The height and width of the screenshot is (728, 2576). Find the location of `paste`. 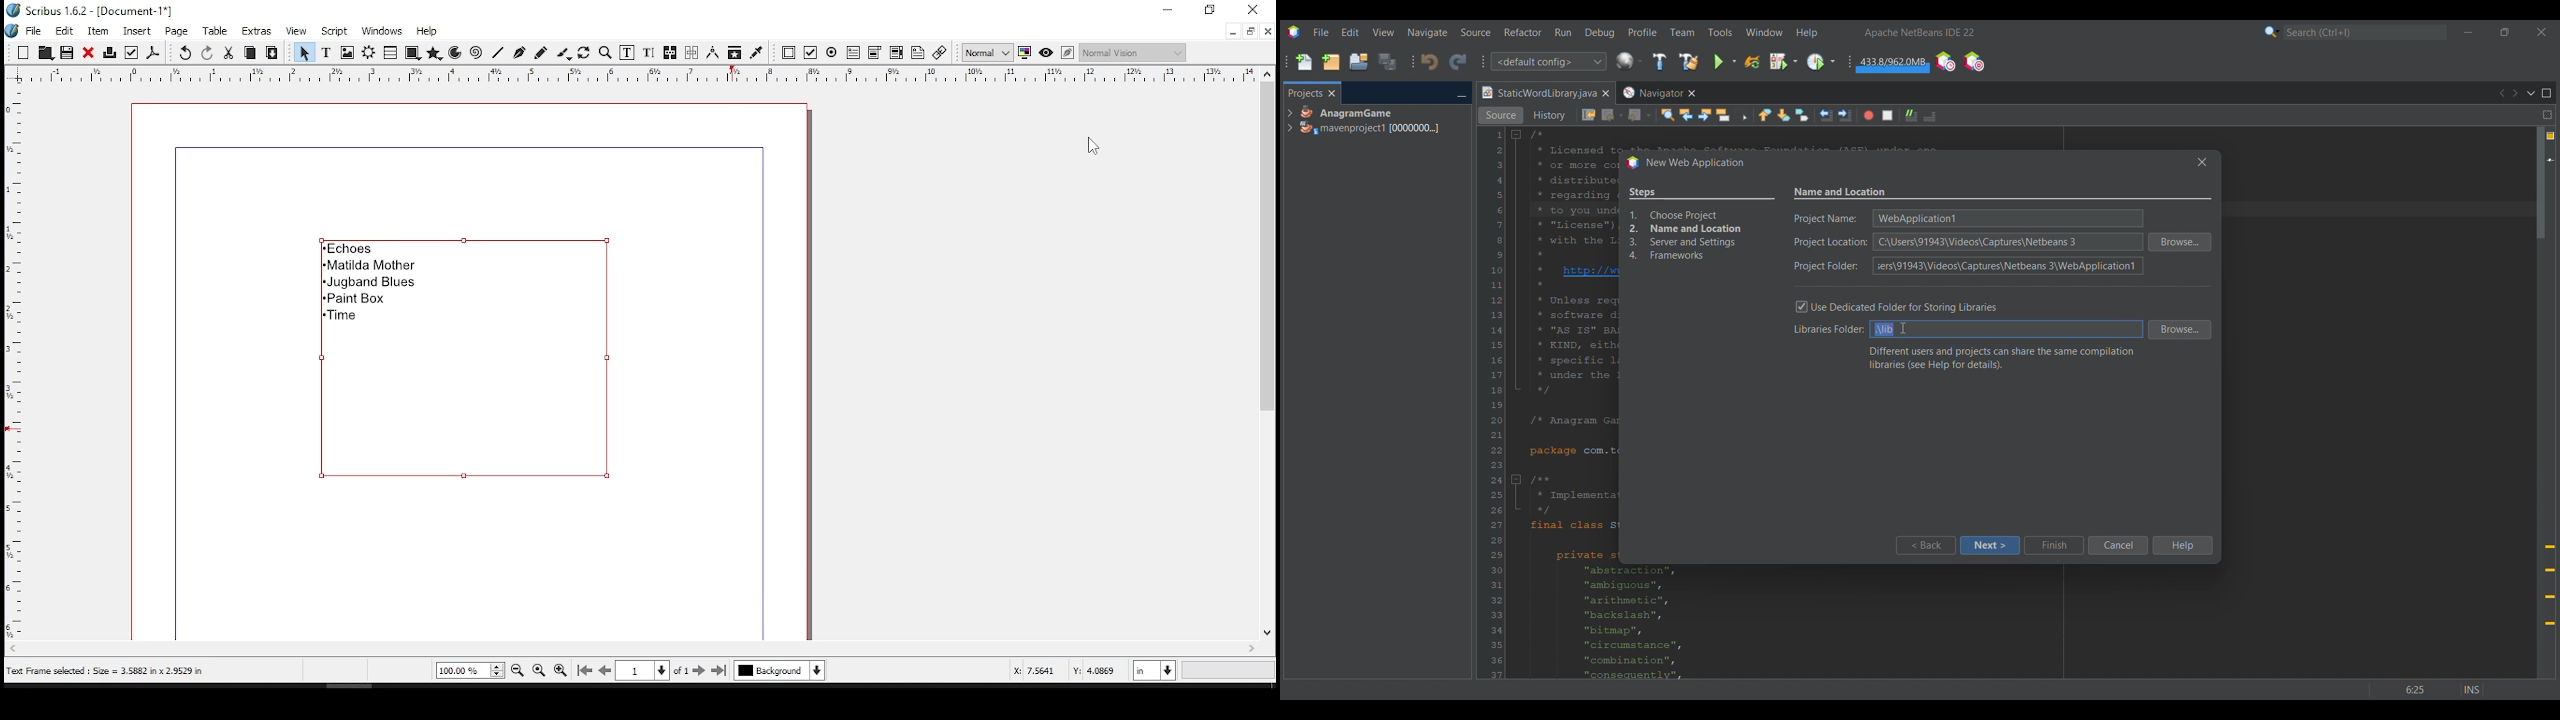

paste is located at coordinates (273, 53).